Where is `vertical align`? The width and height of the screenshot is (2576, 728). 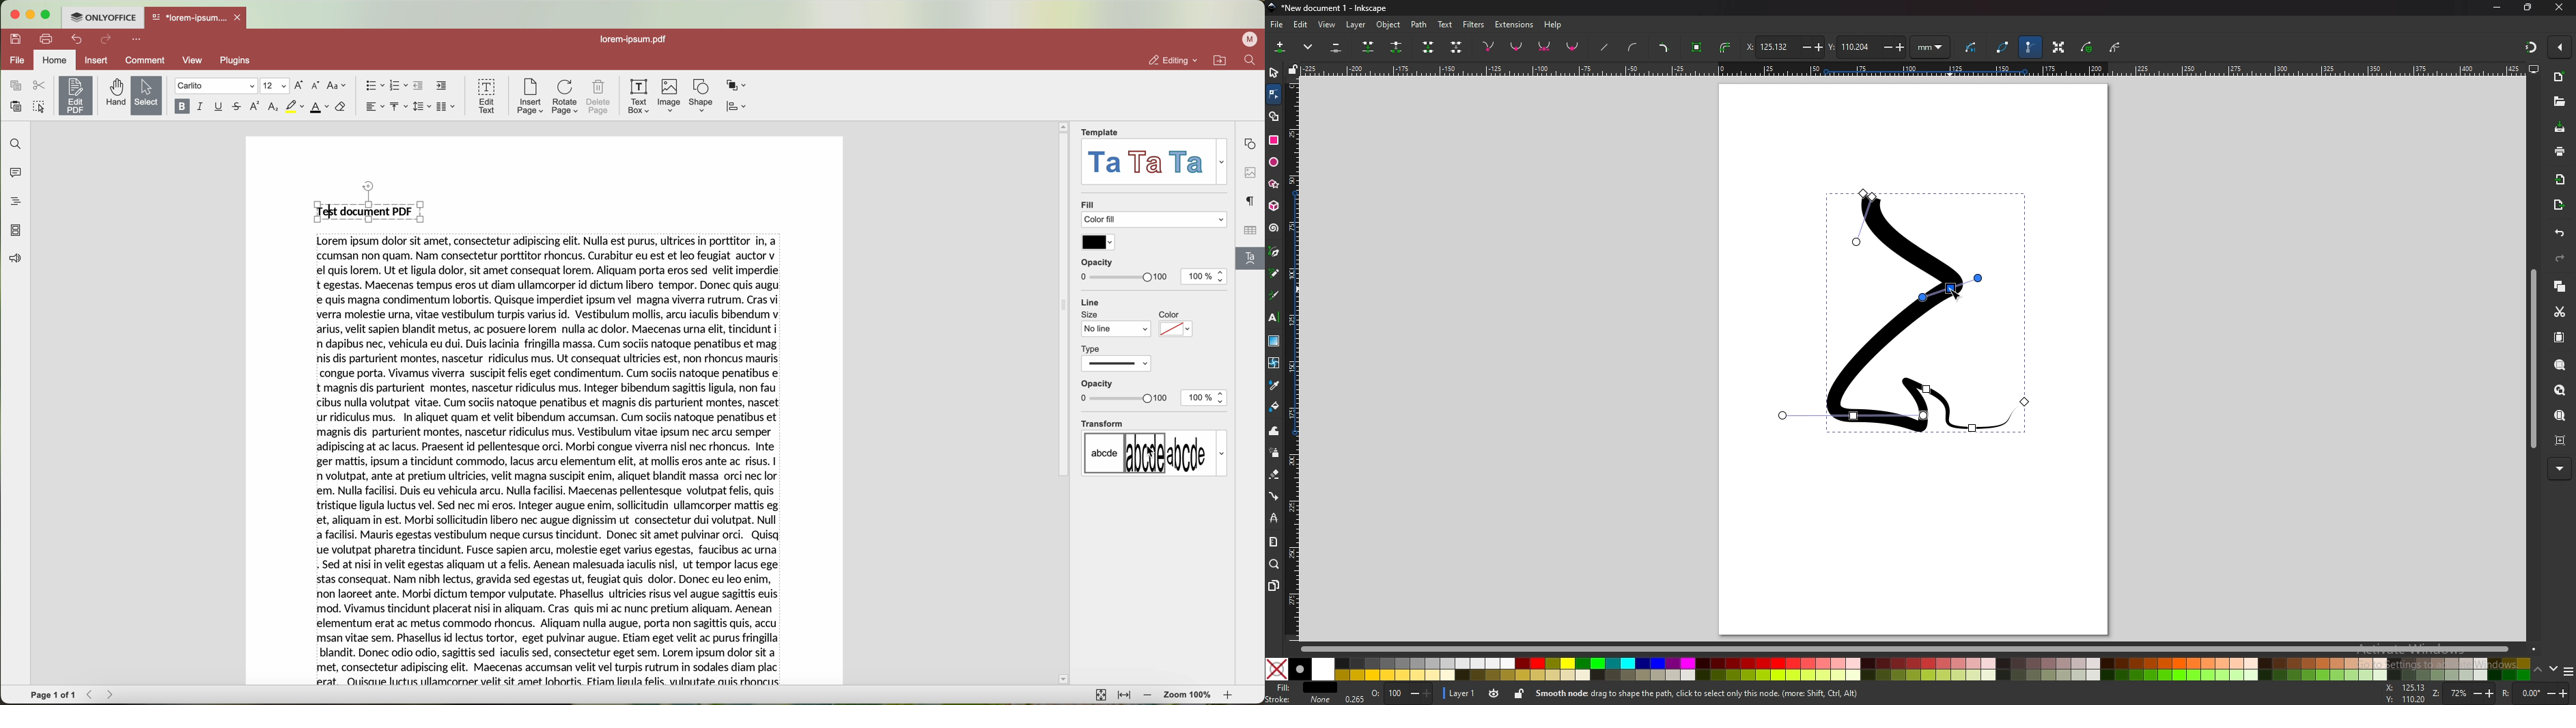 vertical align is located at coordinates (400, 107).